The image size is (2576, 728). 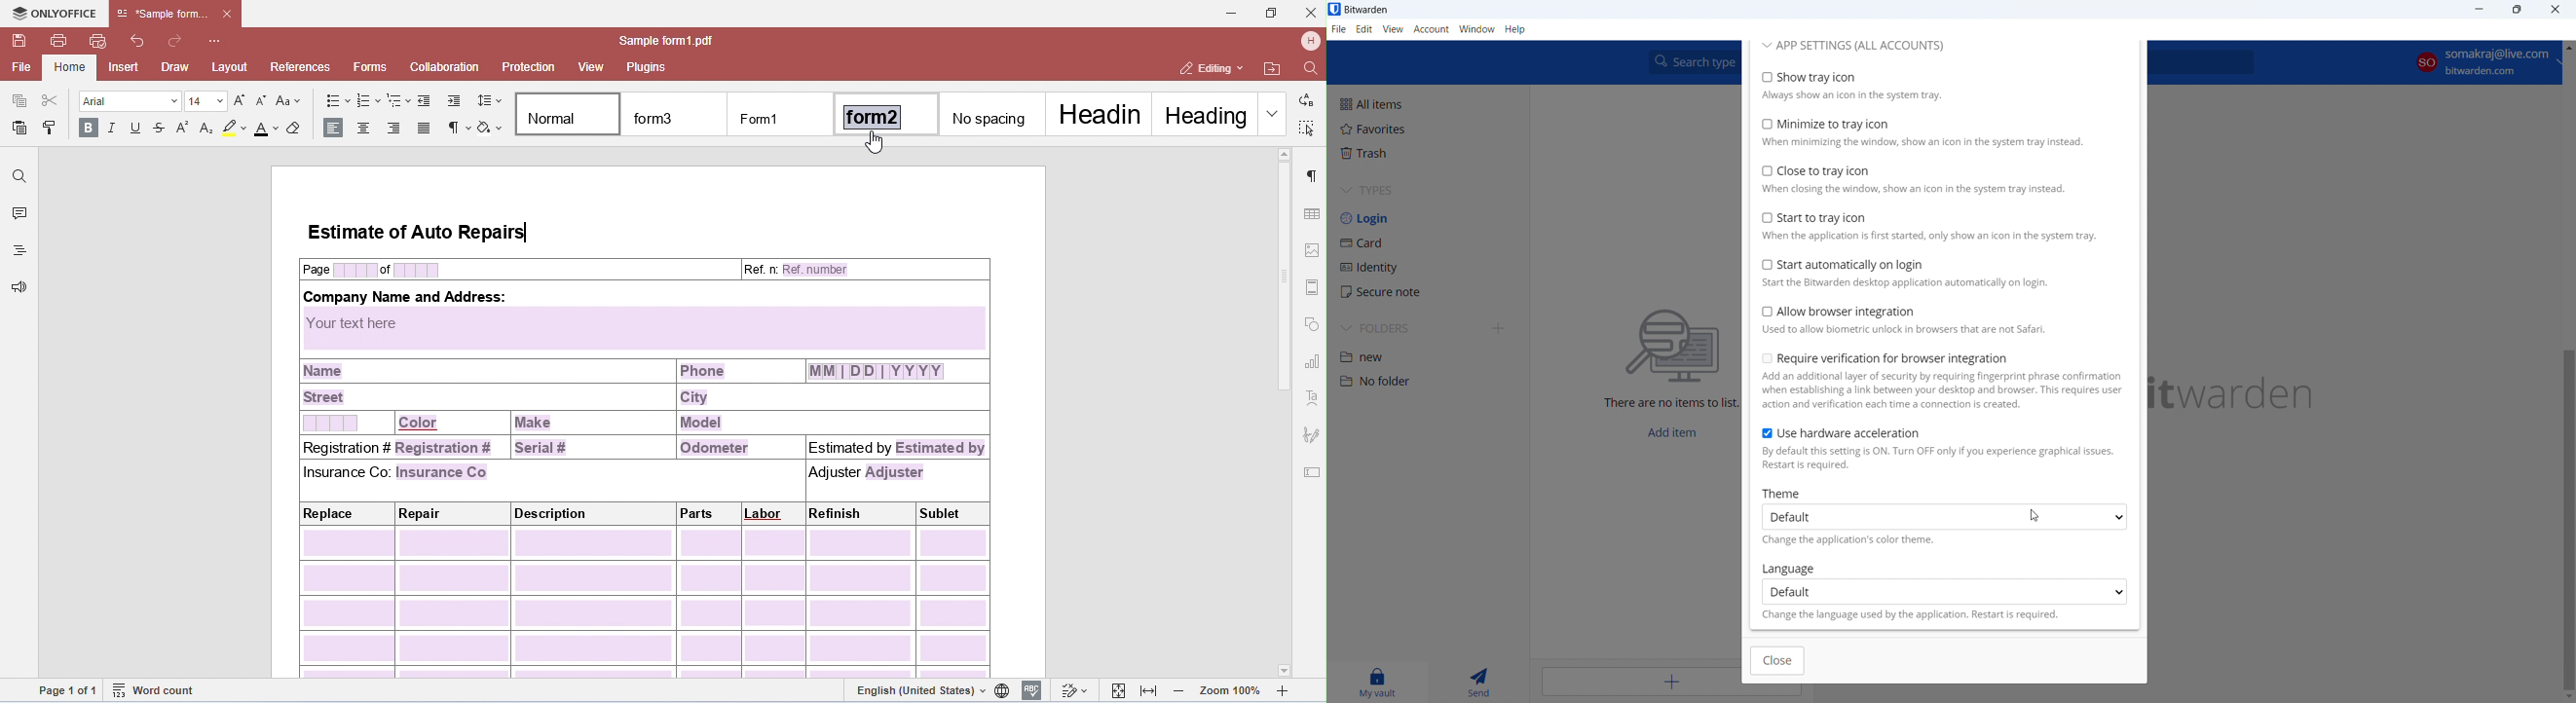 What do you see at coordinates (1793, 568) in the screenshot?
I see `Language` at bounding box center [1793, 568].